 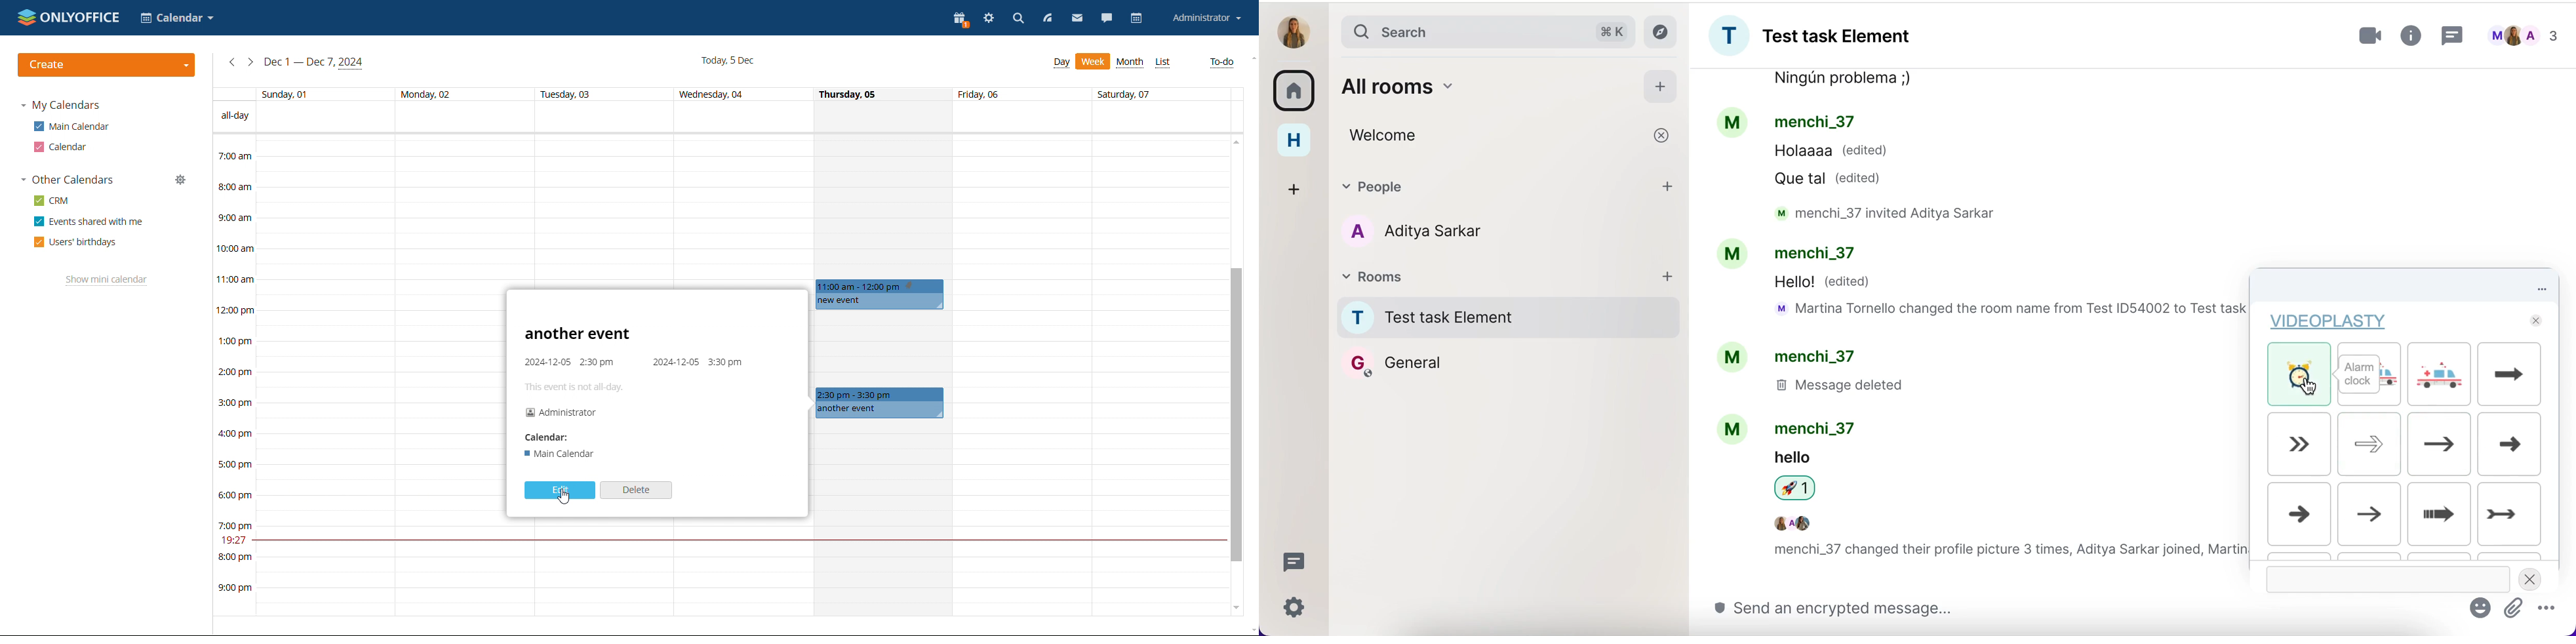 What do you see at coordinates (2309, 386) in the screenshot?
I see `cursor` at bounding box center [2309, 386].